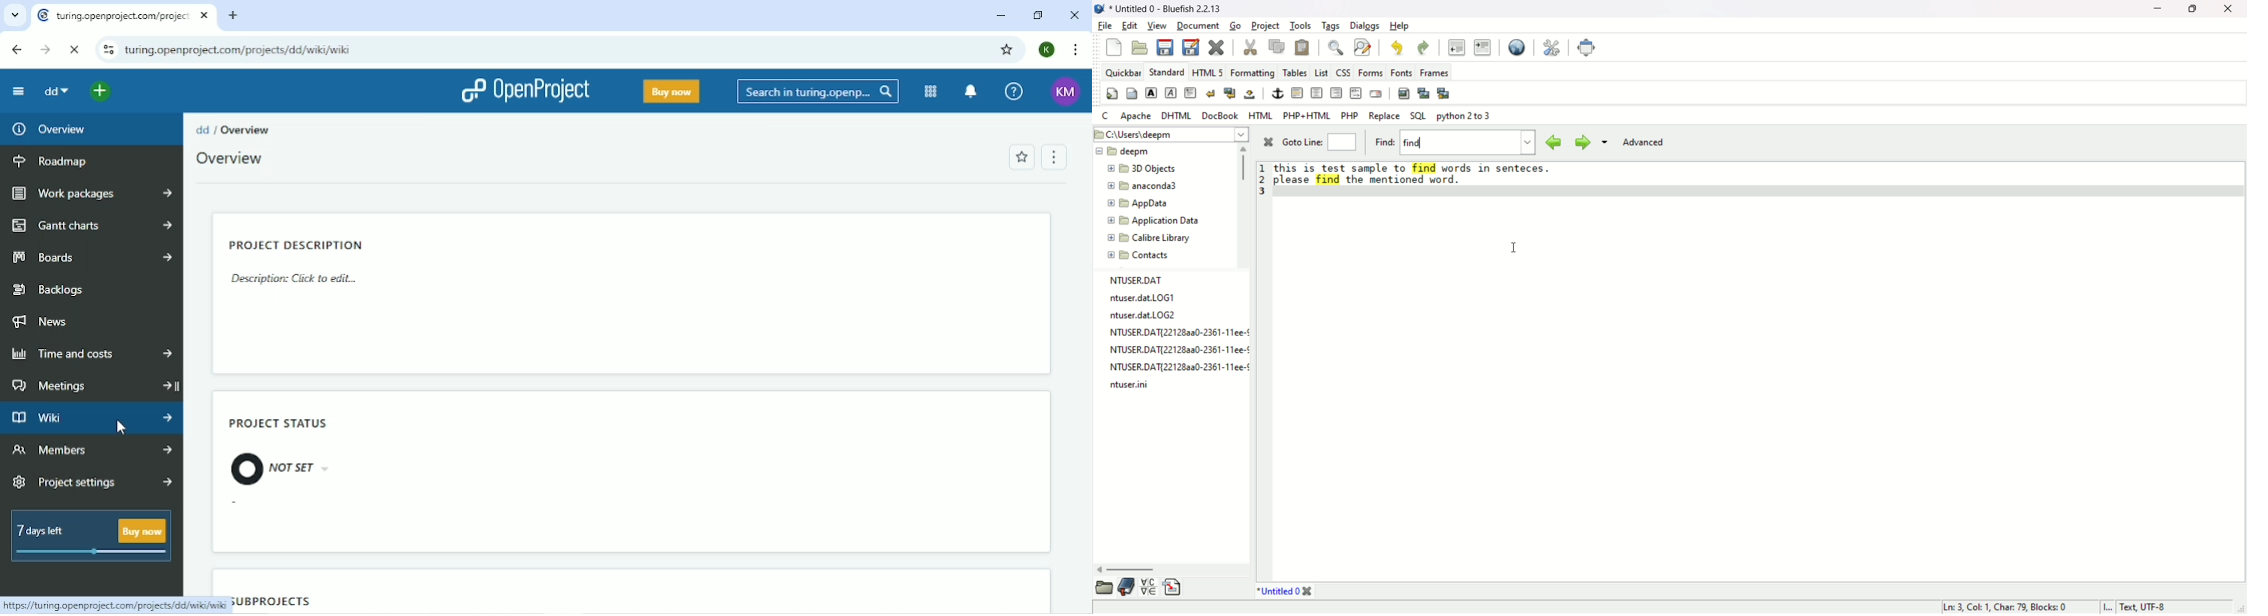 This screenshot has width=2268, height=616. I want to click on PHP+HTML, so click(1306, 115).